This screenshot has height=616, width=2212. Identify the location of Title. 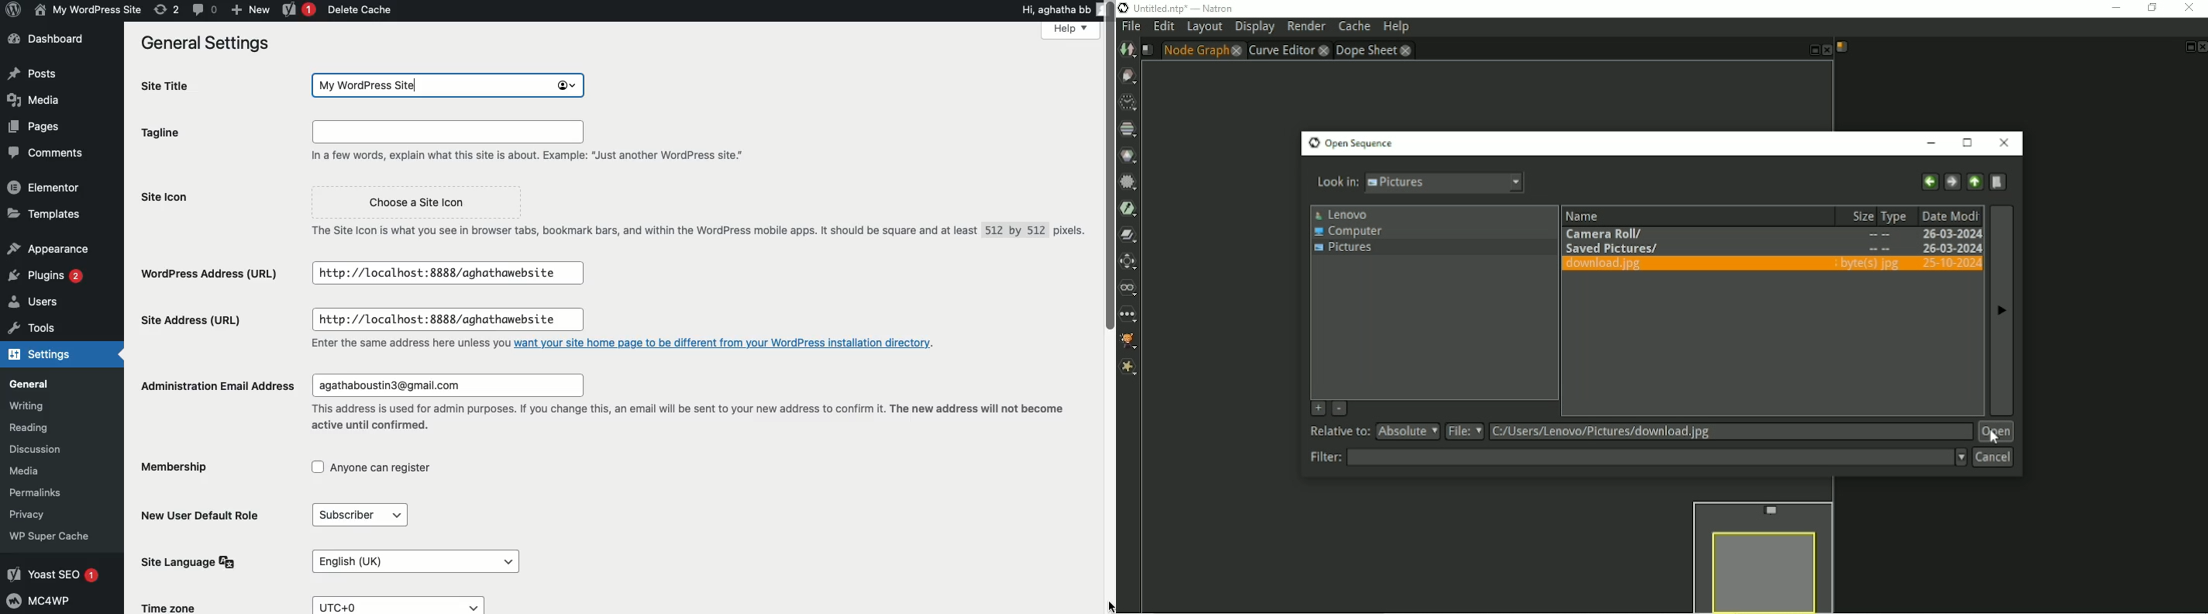
(1177, 8).